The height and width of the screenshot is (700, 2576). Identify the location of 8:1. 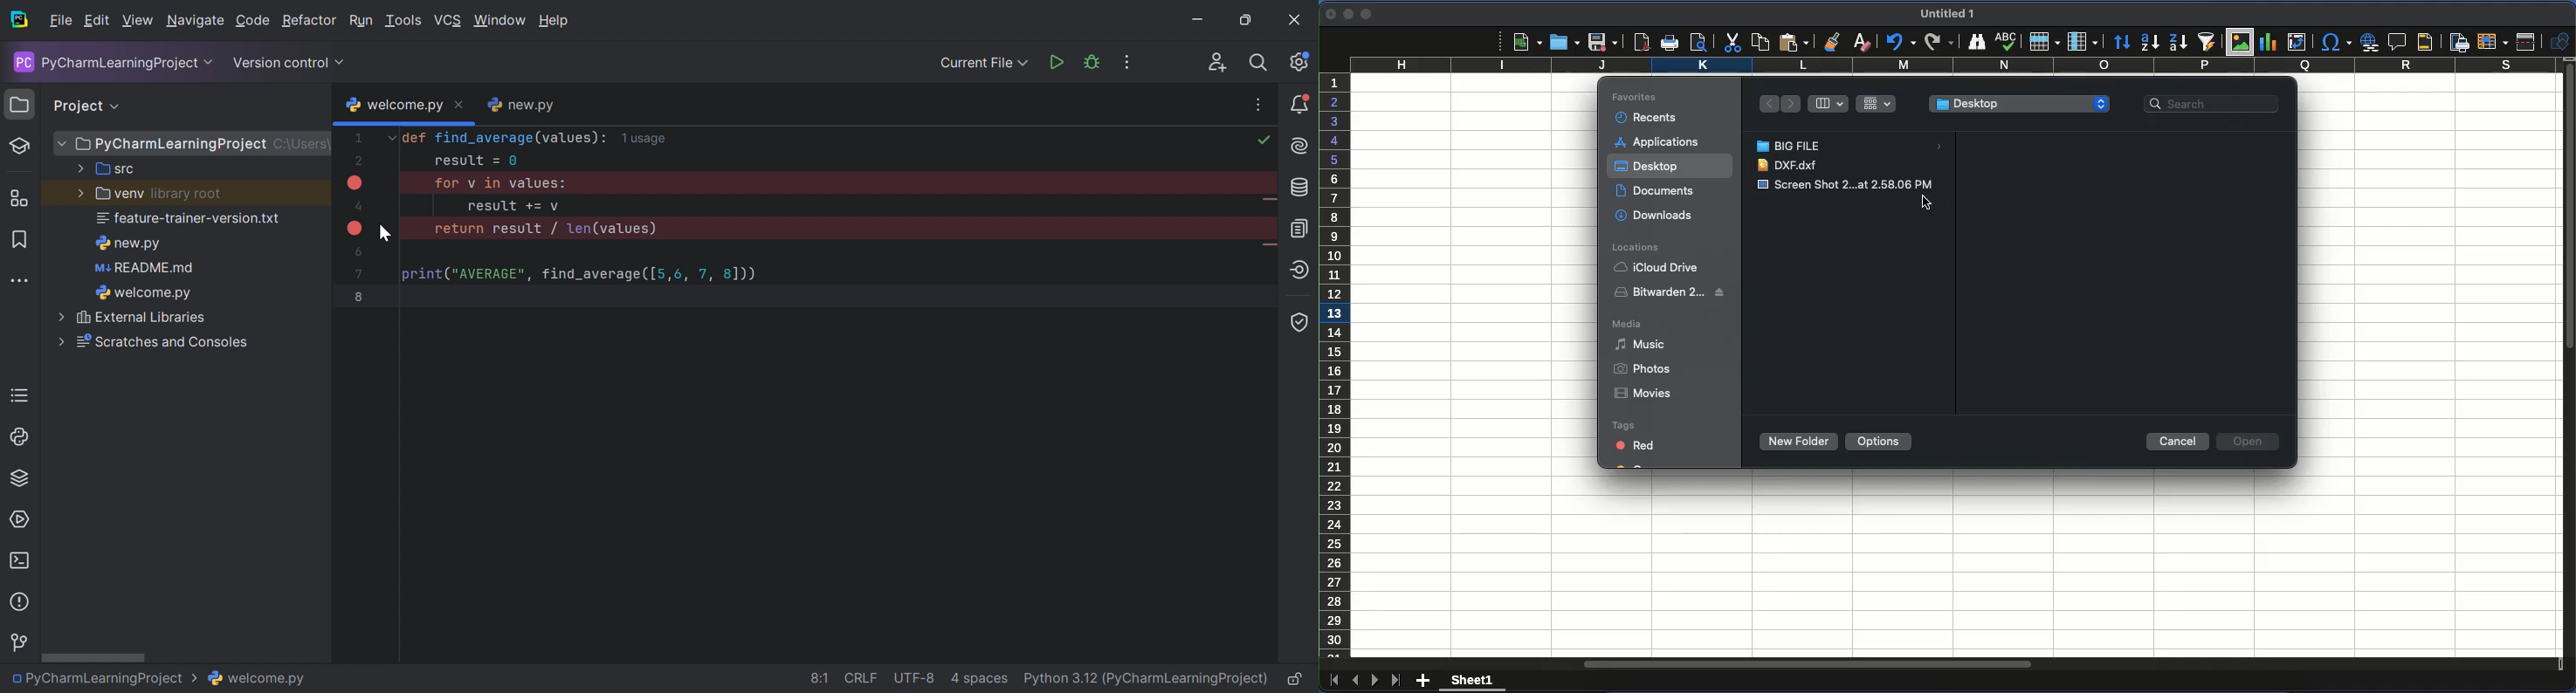
(820, 676).